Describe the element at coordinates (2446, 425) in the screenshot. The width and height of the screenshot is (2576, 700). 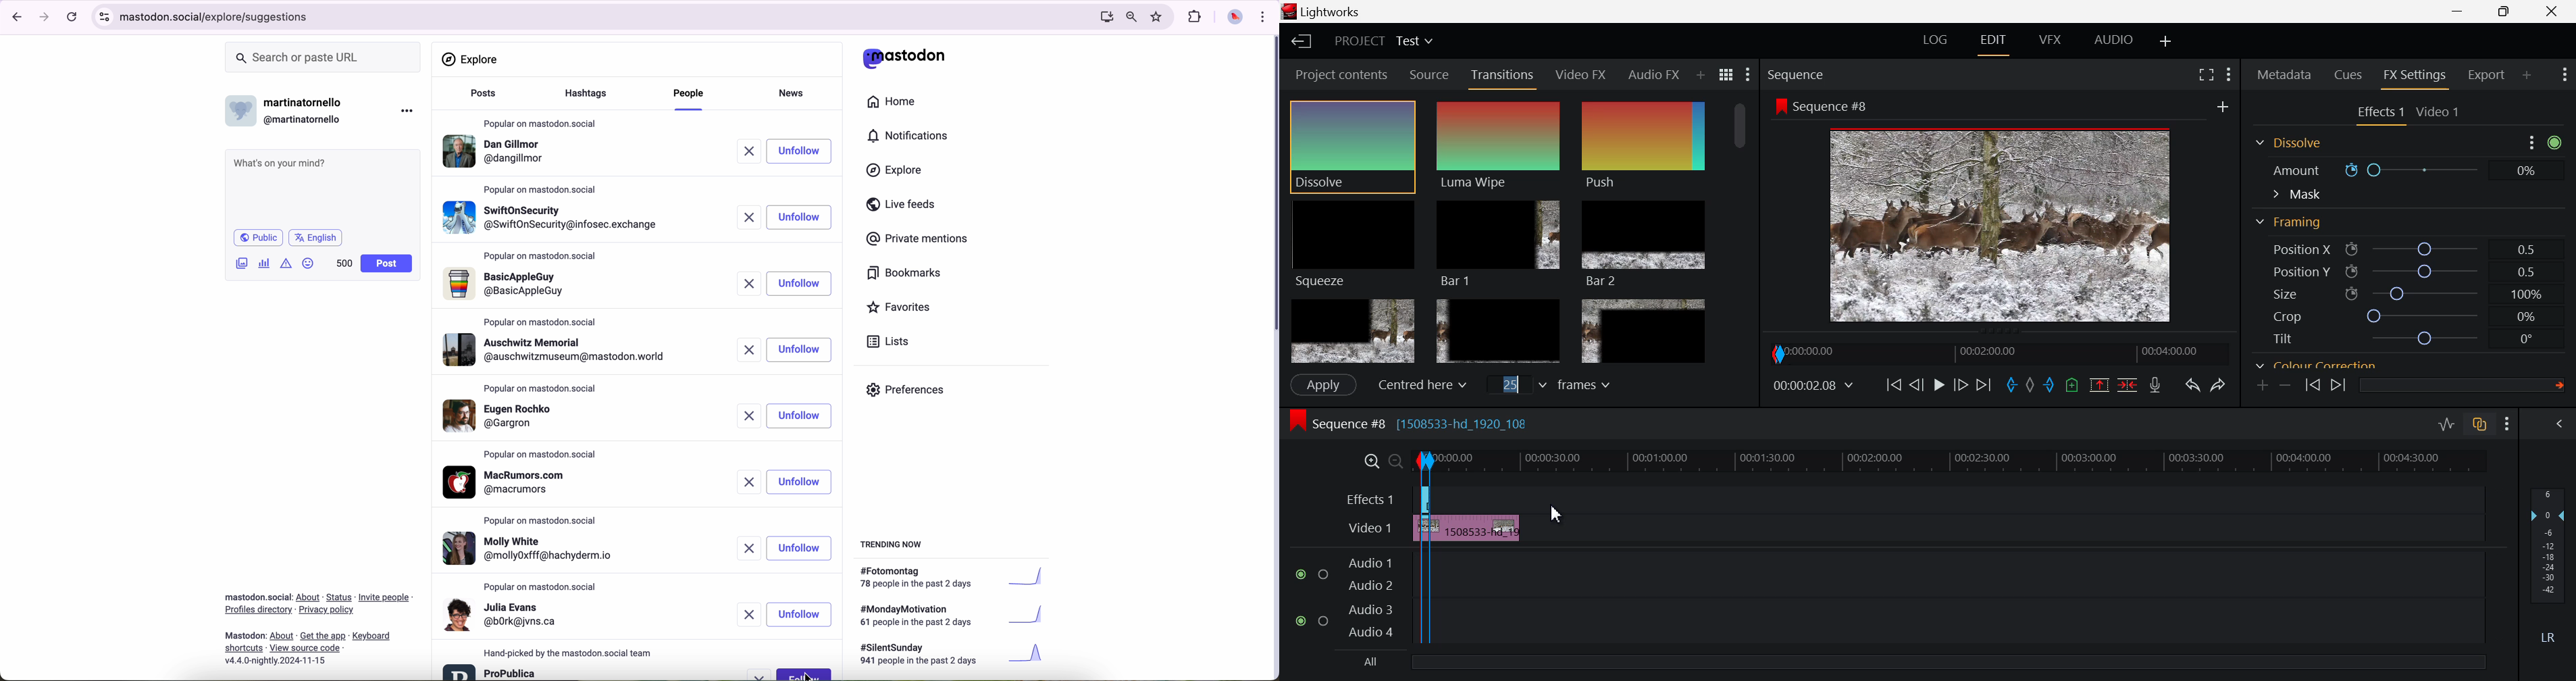
I see `Toggle audio levels` at that location.